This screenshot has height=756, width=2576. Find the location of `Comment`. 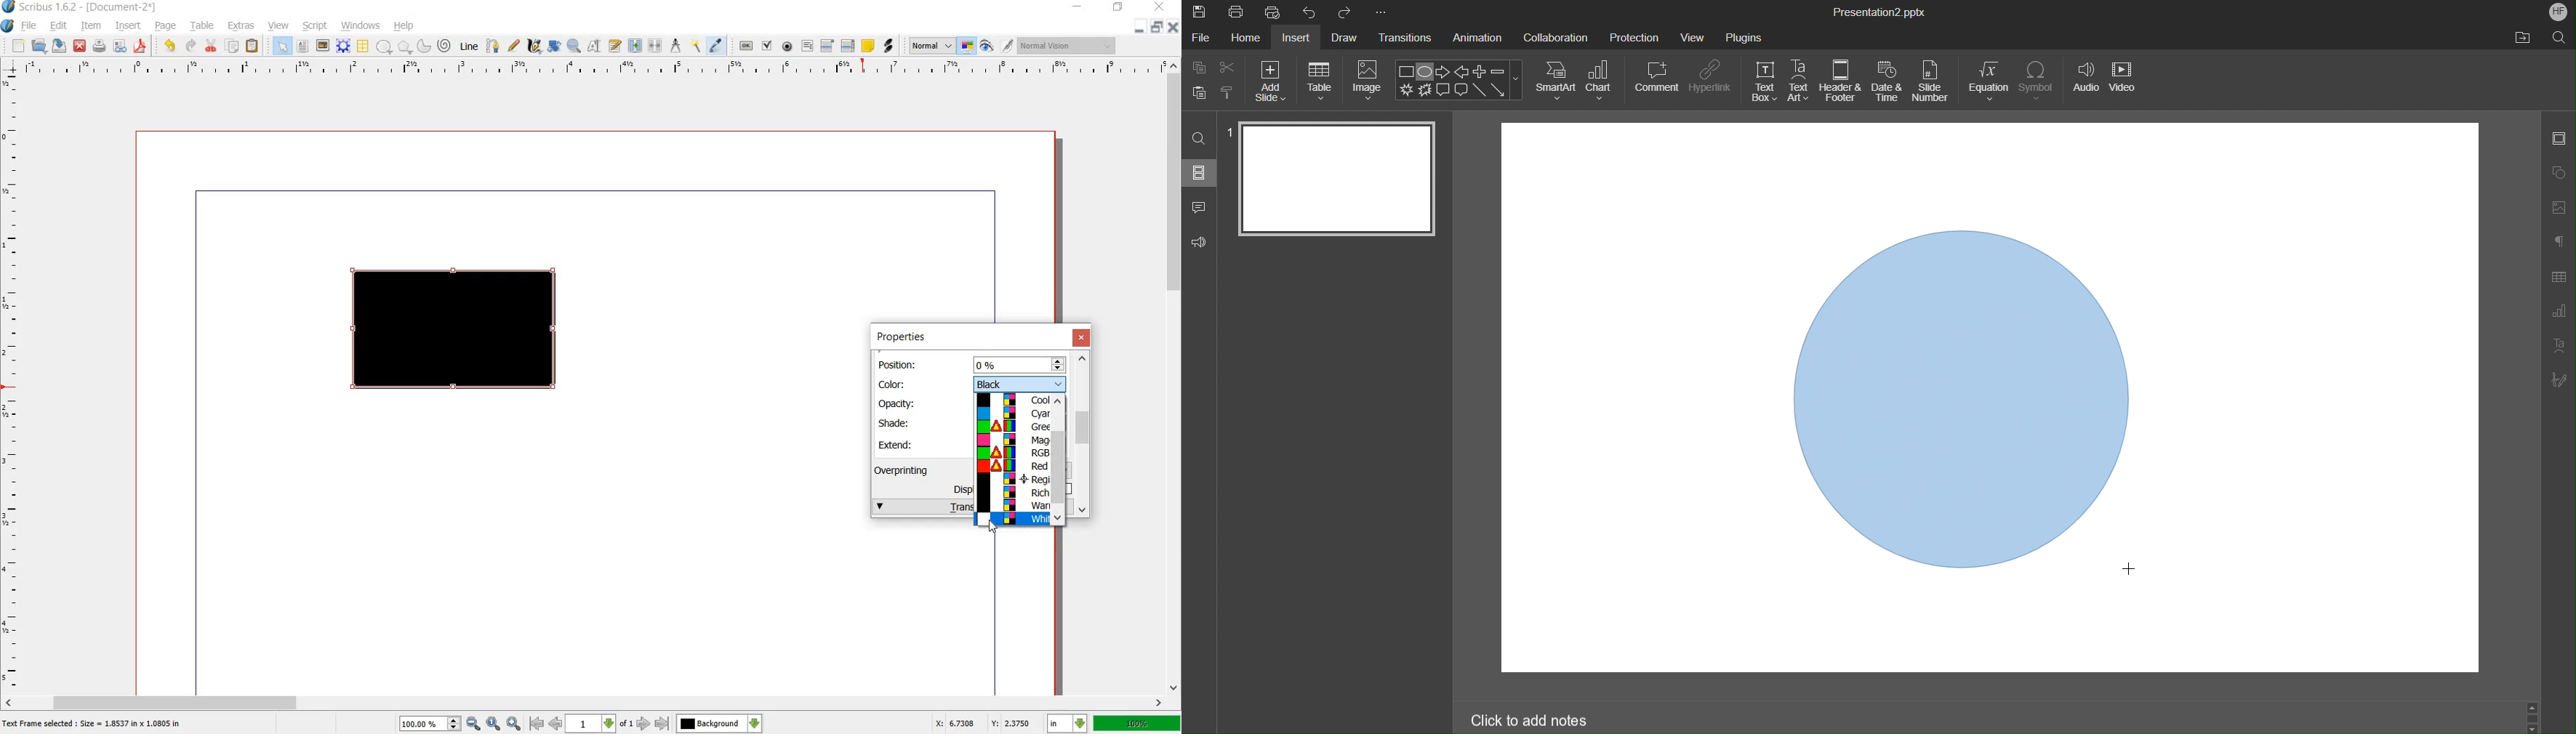

Comment is located at coordinates (1200, 204).